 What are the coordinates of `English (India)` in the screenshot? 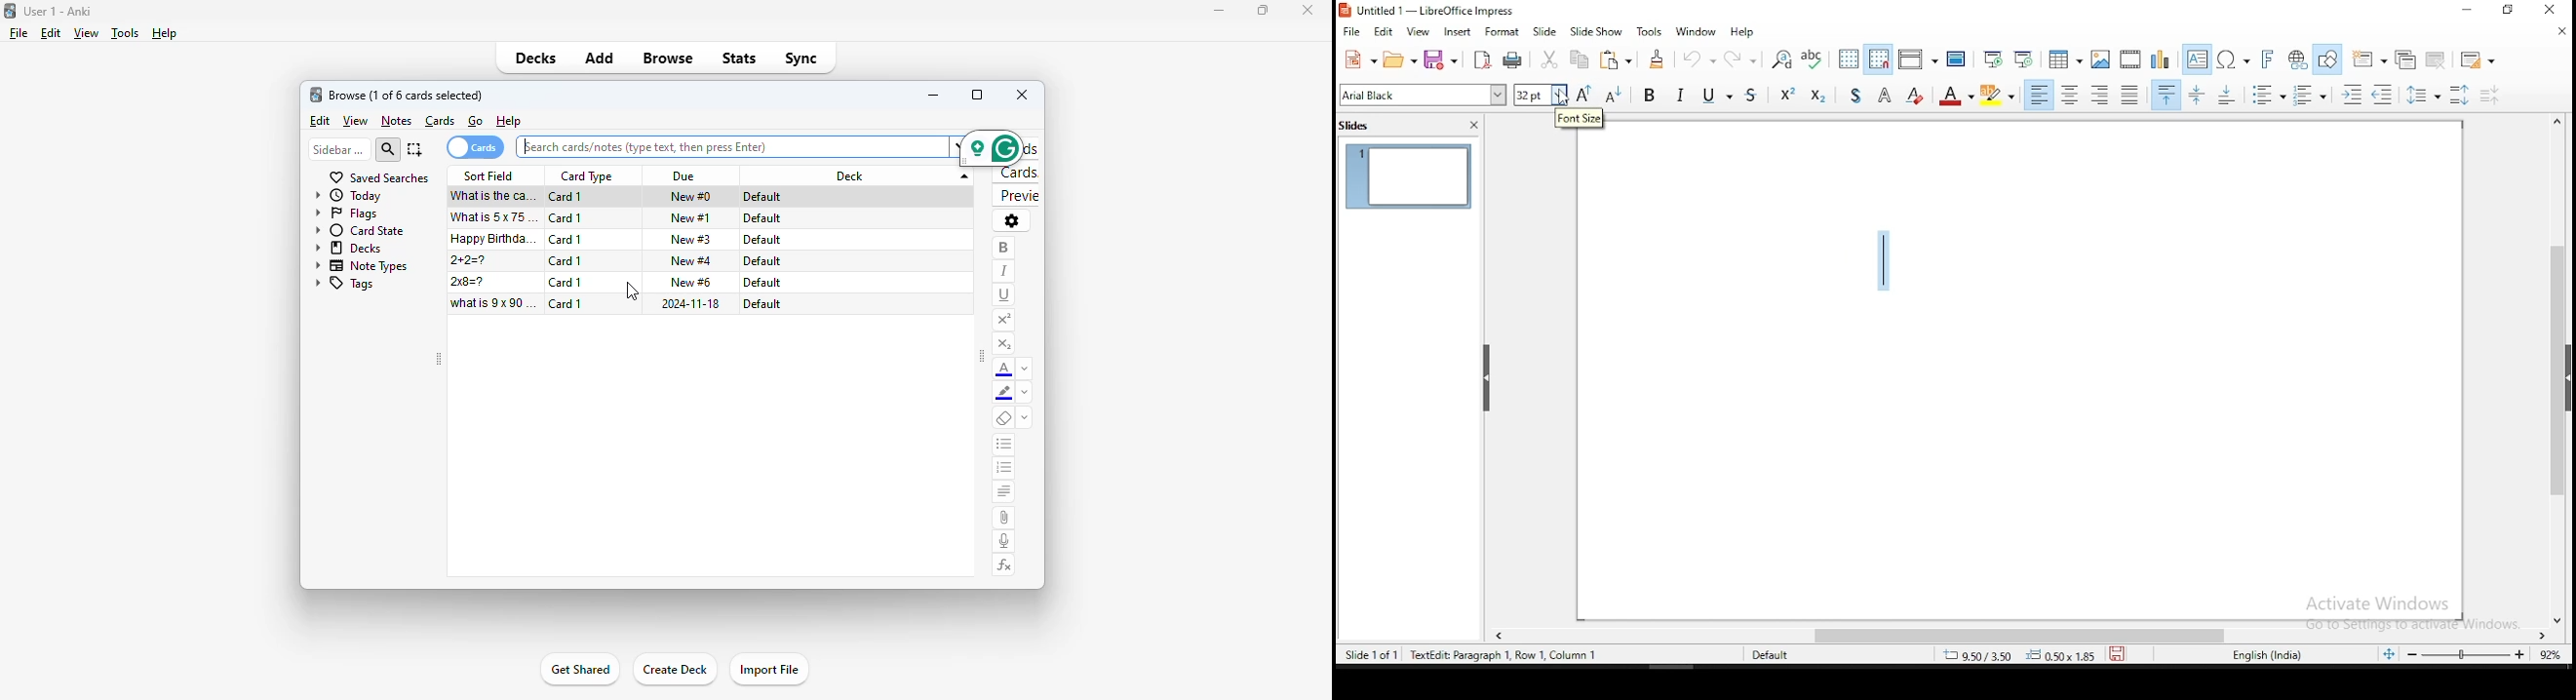 It's located at (2267, 655).